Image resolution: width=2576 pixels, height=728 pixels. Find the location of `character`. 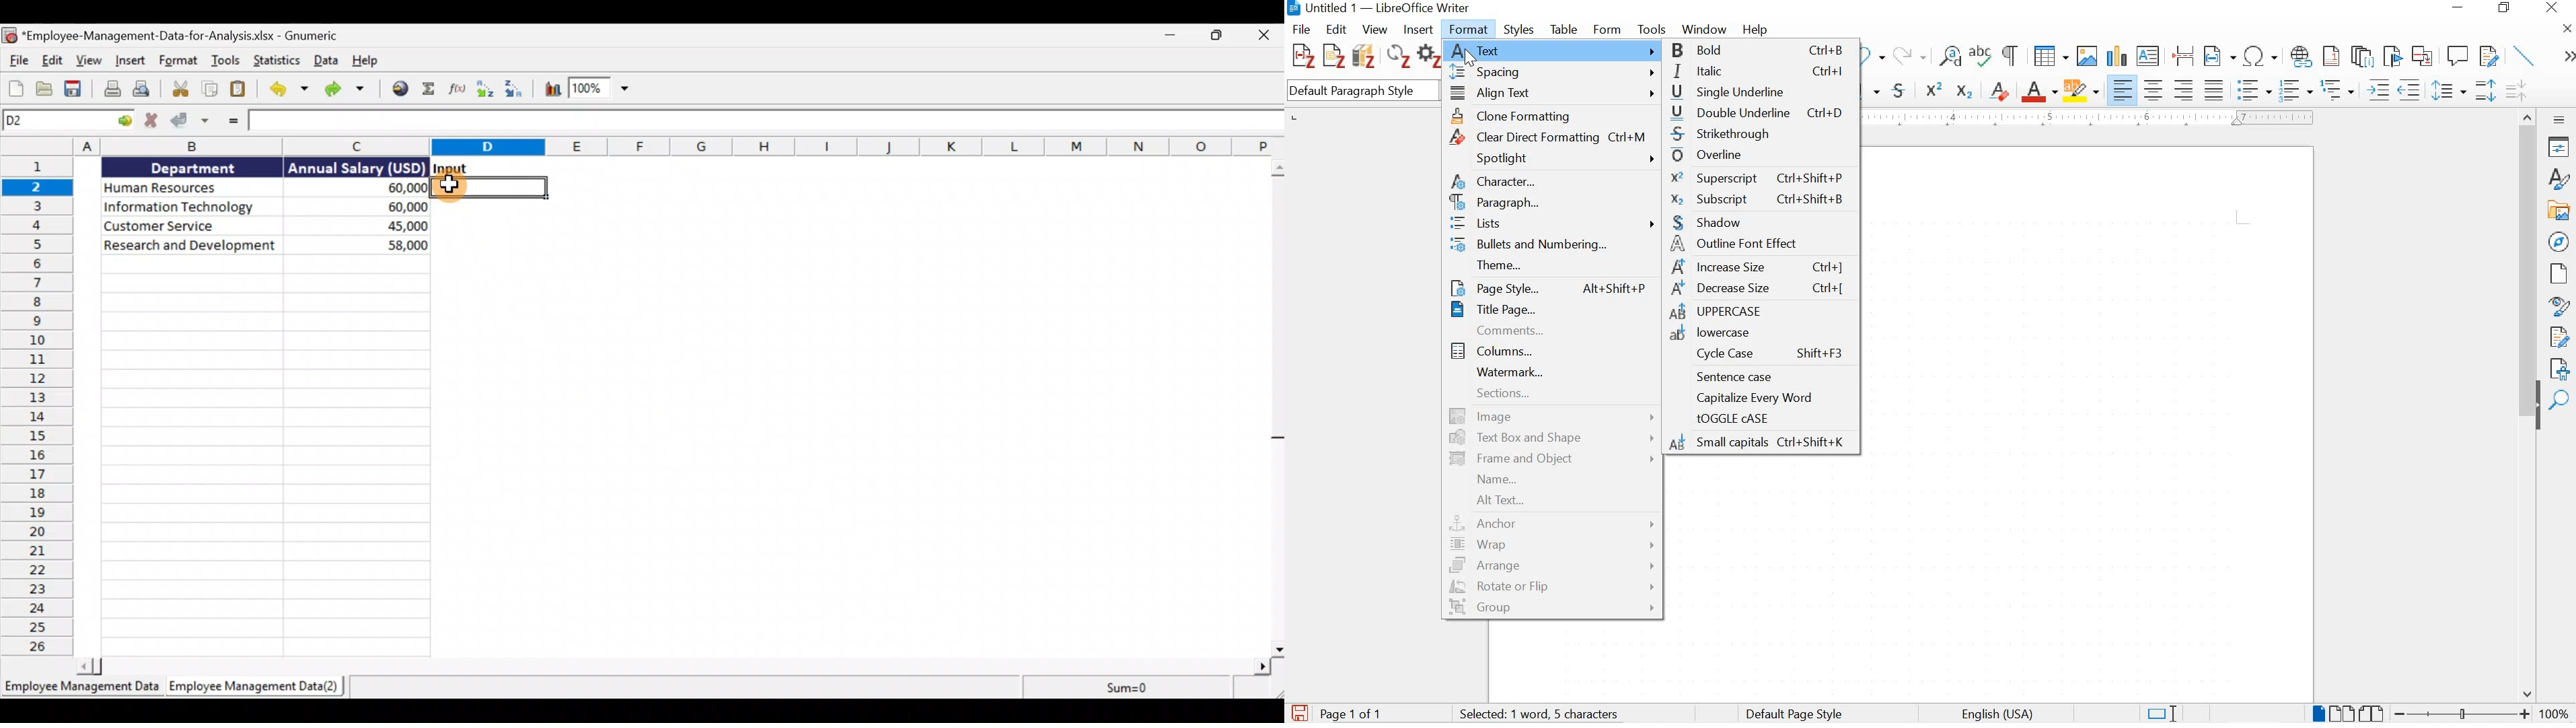

character is located at coordinates (1552, 184).